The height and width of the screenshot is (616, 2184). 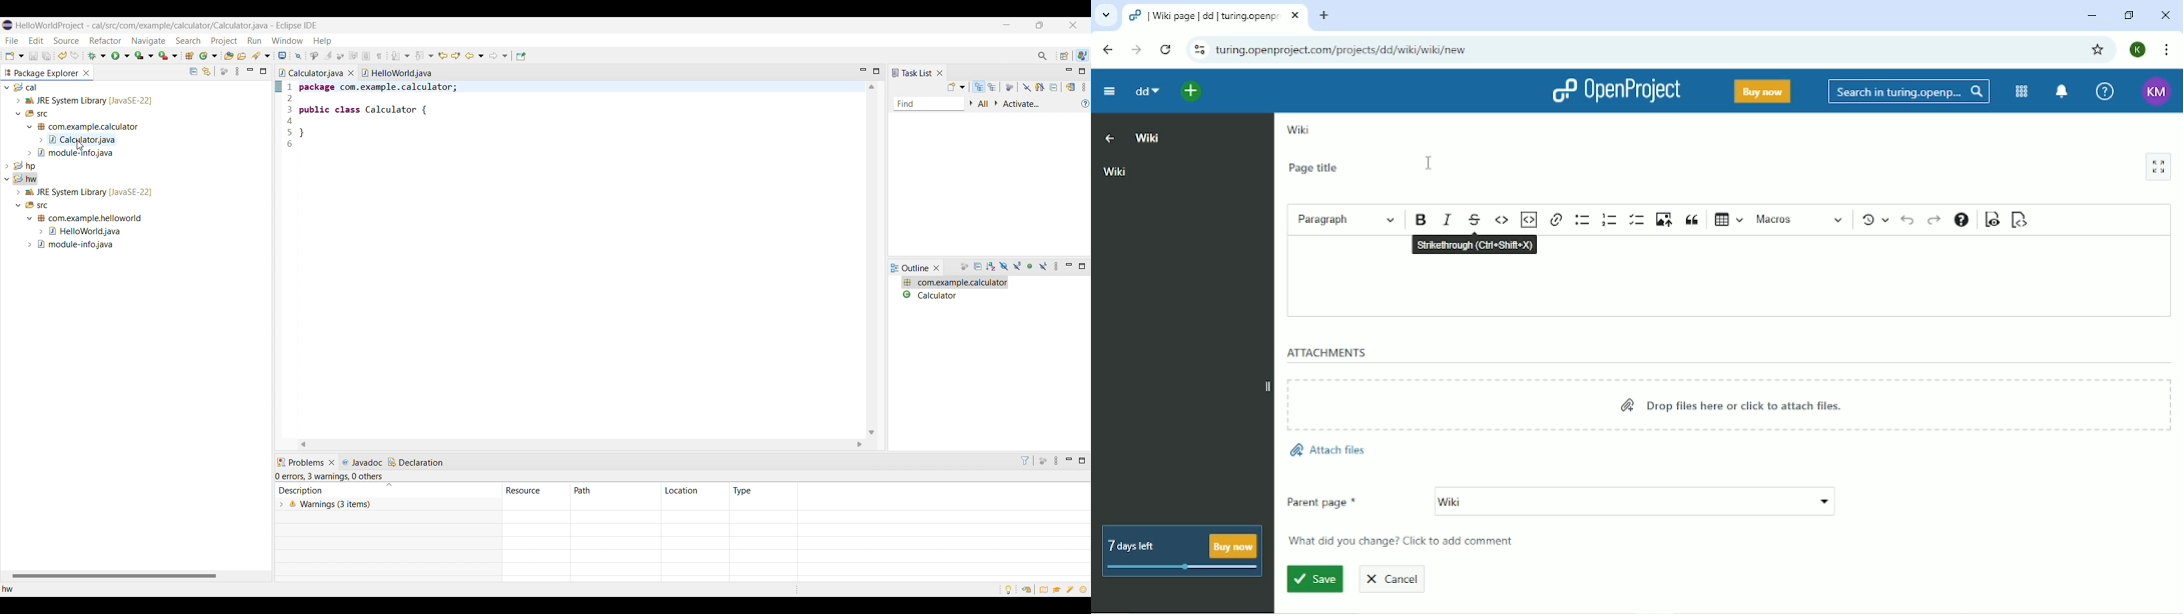 I want to click on Italic, so click(x=1447, y=219).